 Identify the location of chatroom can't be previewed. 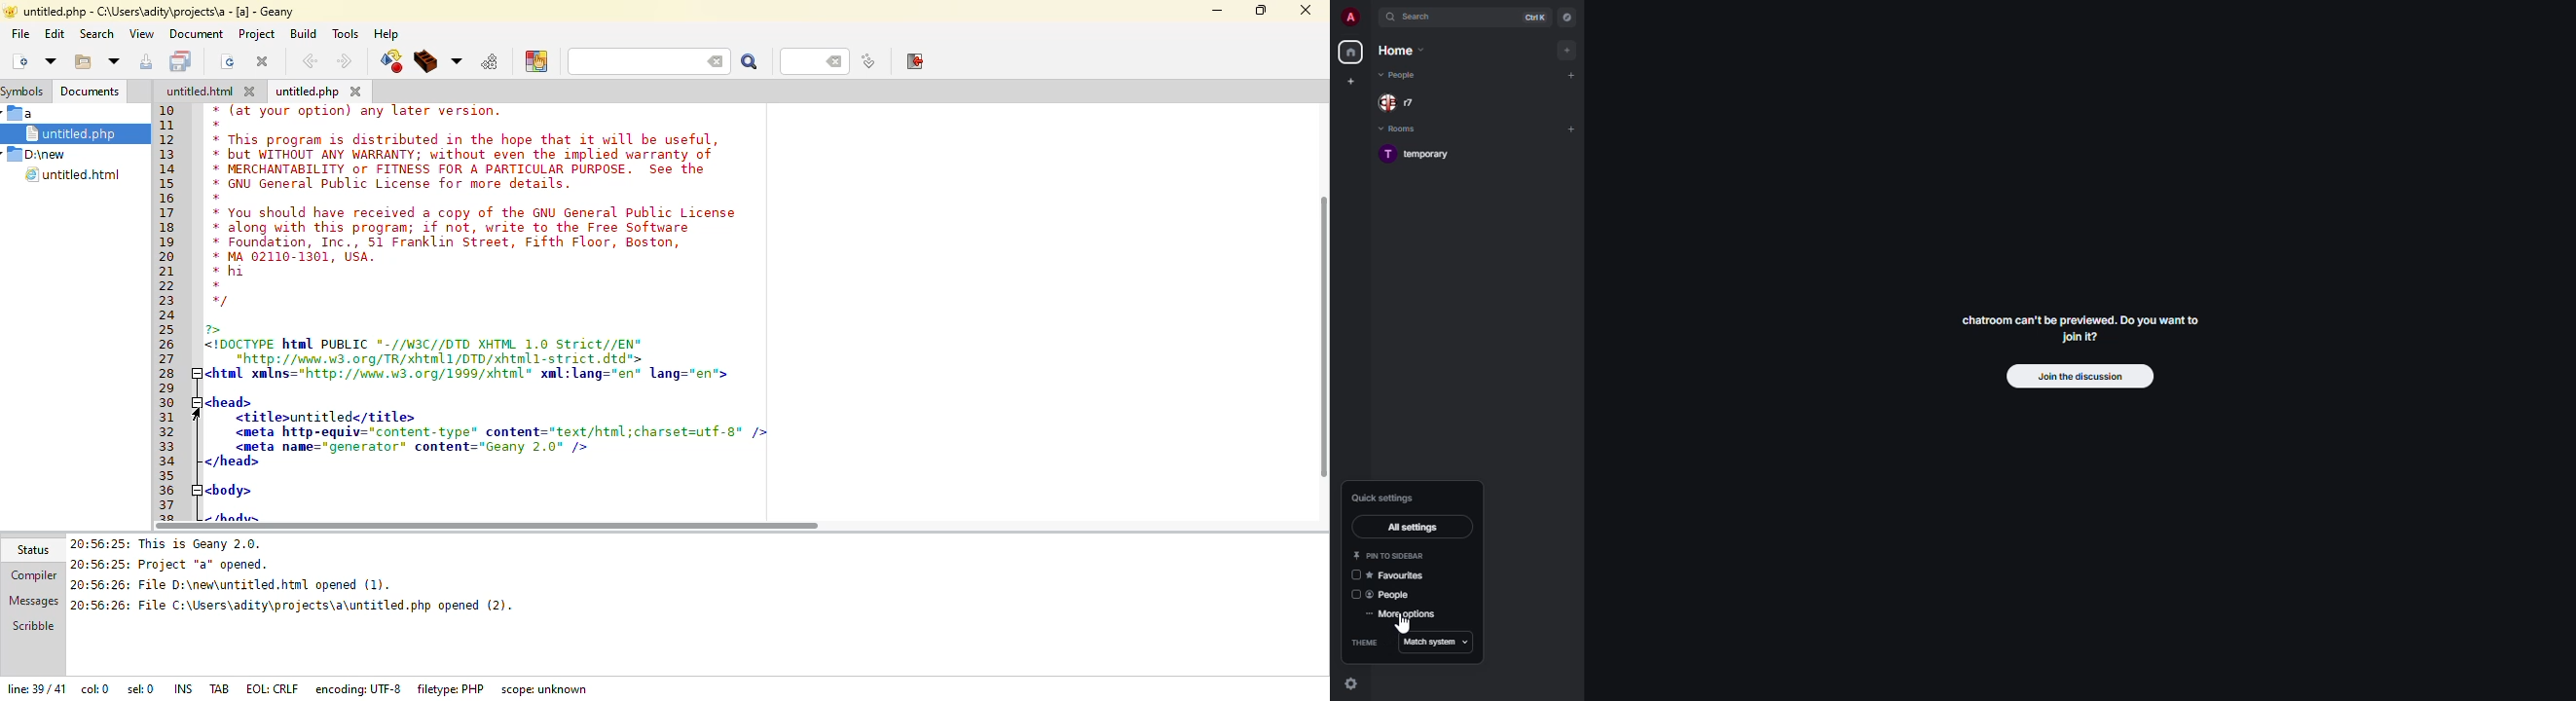
(2076, 330).